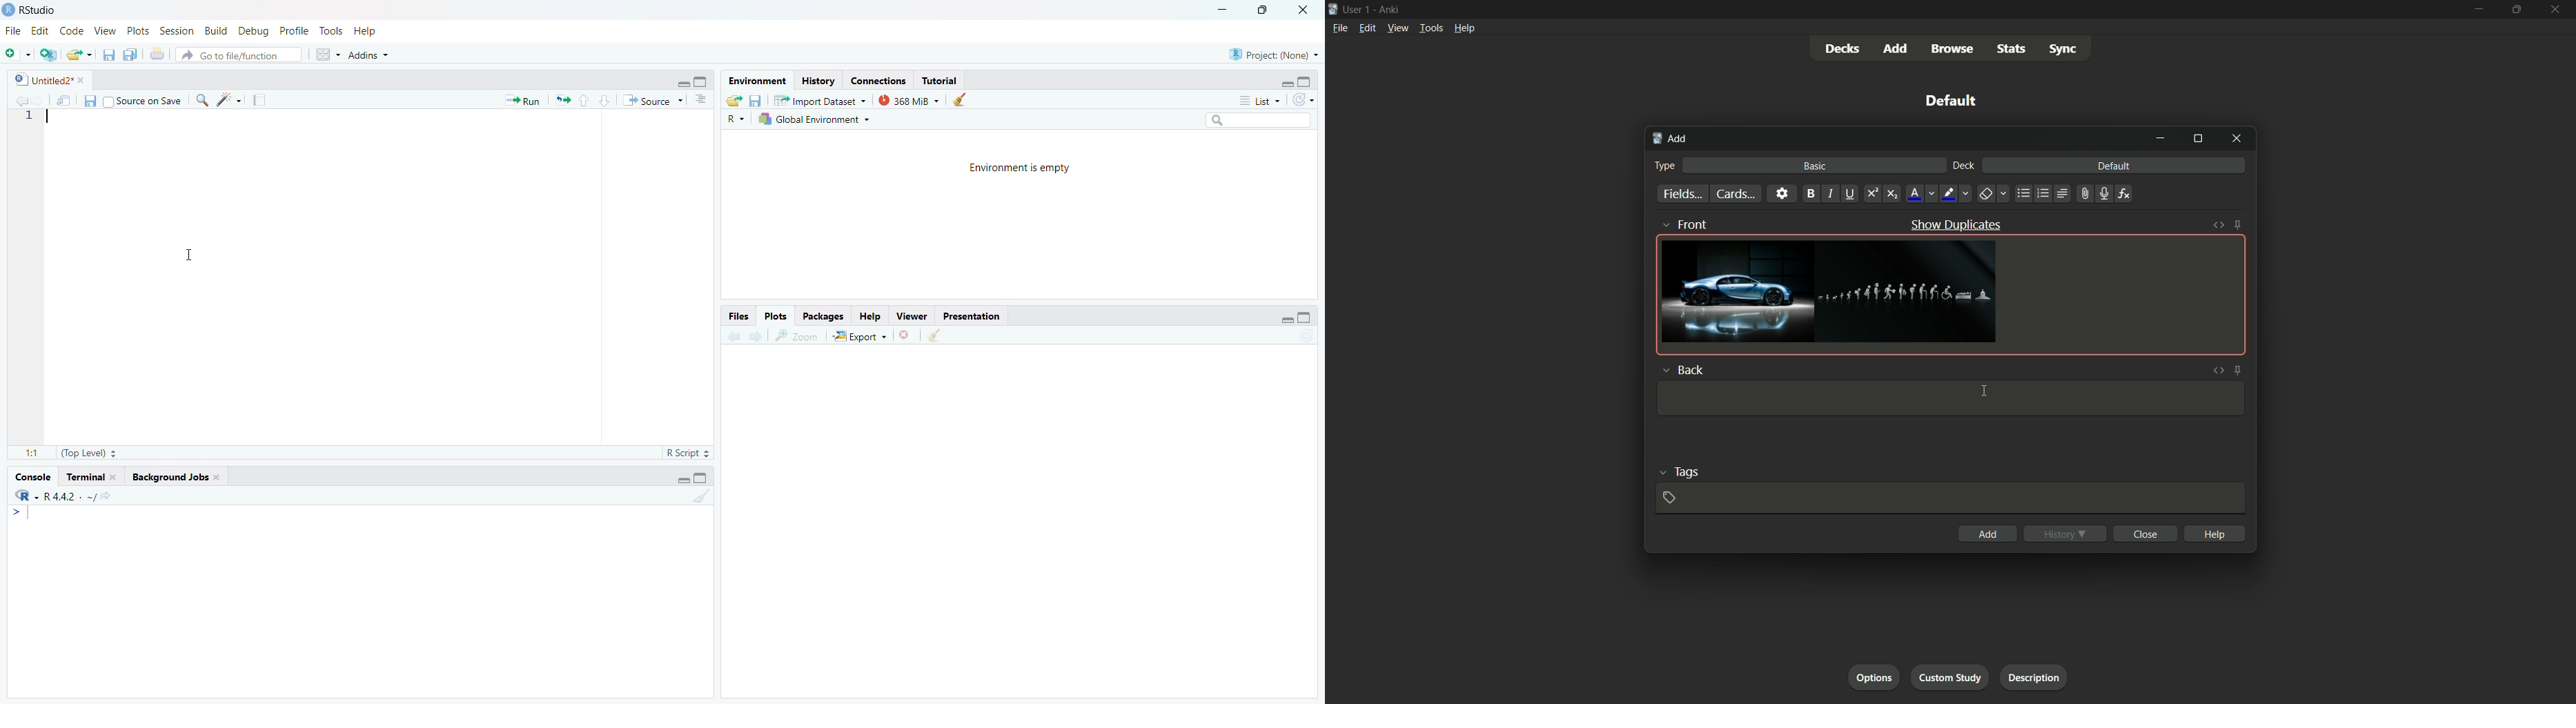  I want to click on search, so click(201, 100).